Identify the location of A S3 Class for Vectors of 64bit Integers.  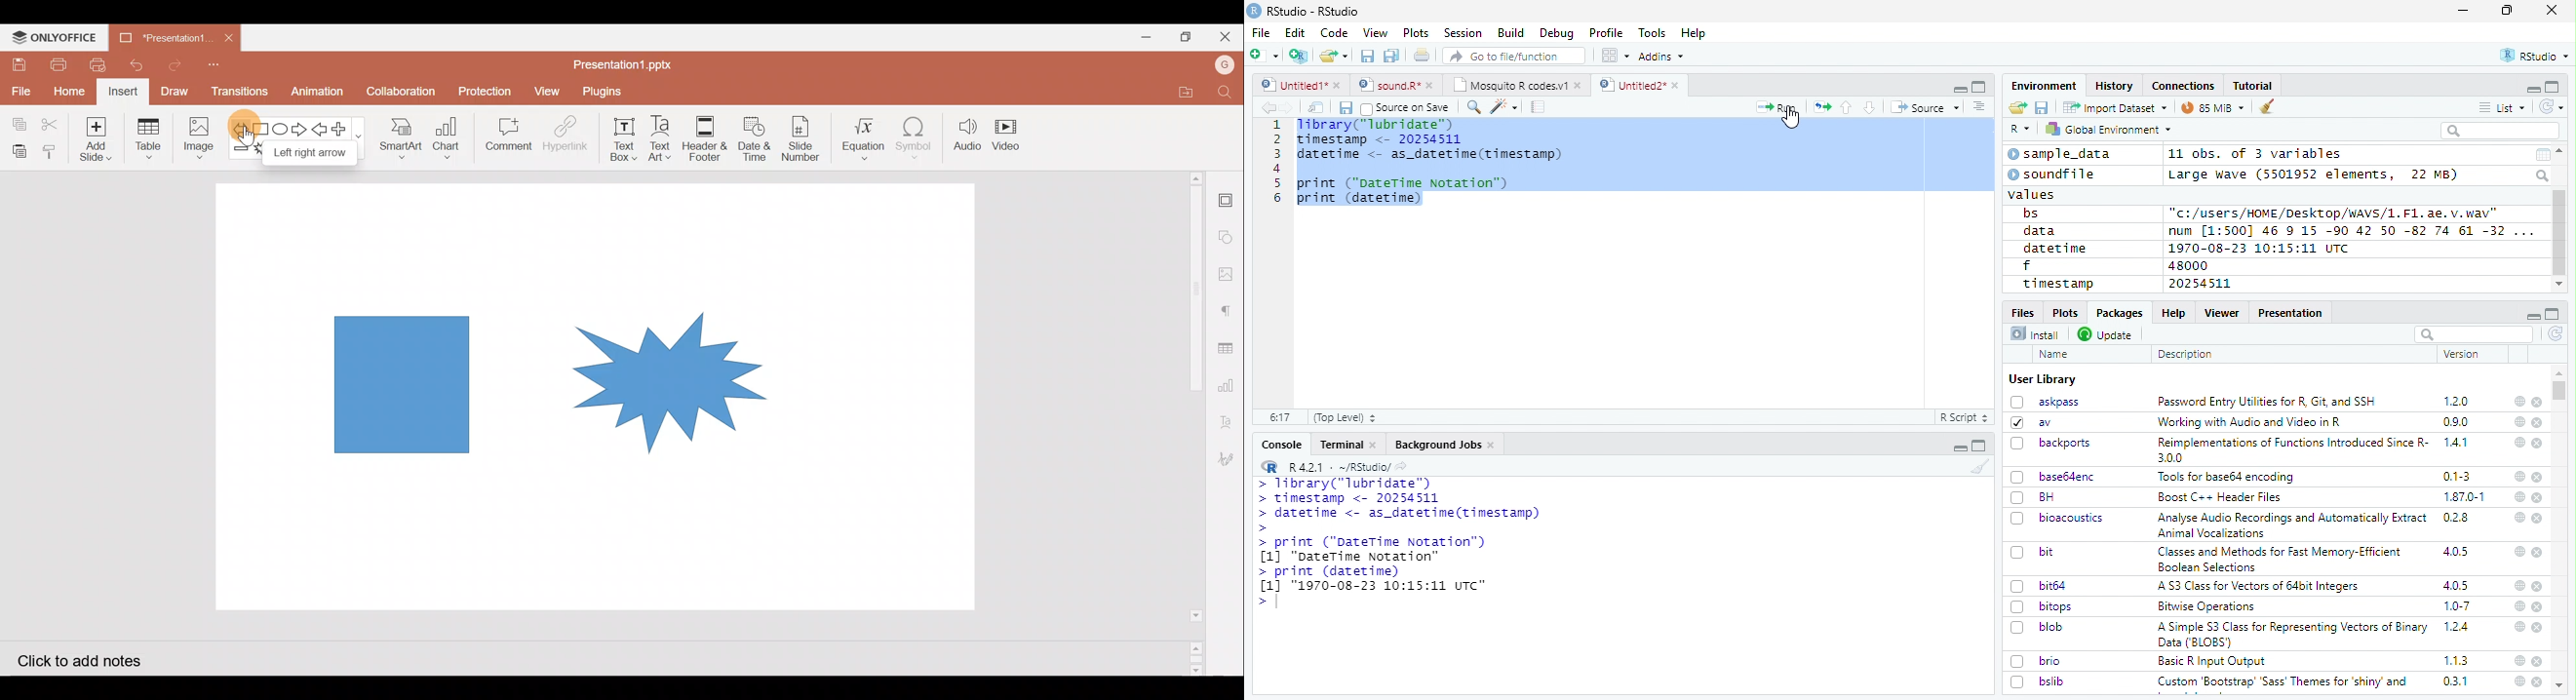
(2260, 587).